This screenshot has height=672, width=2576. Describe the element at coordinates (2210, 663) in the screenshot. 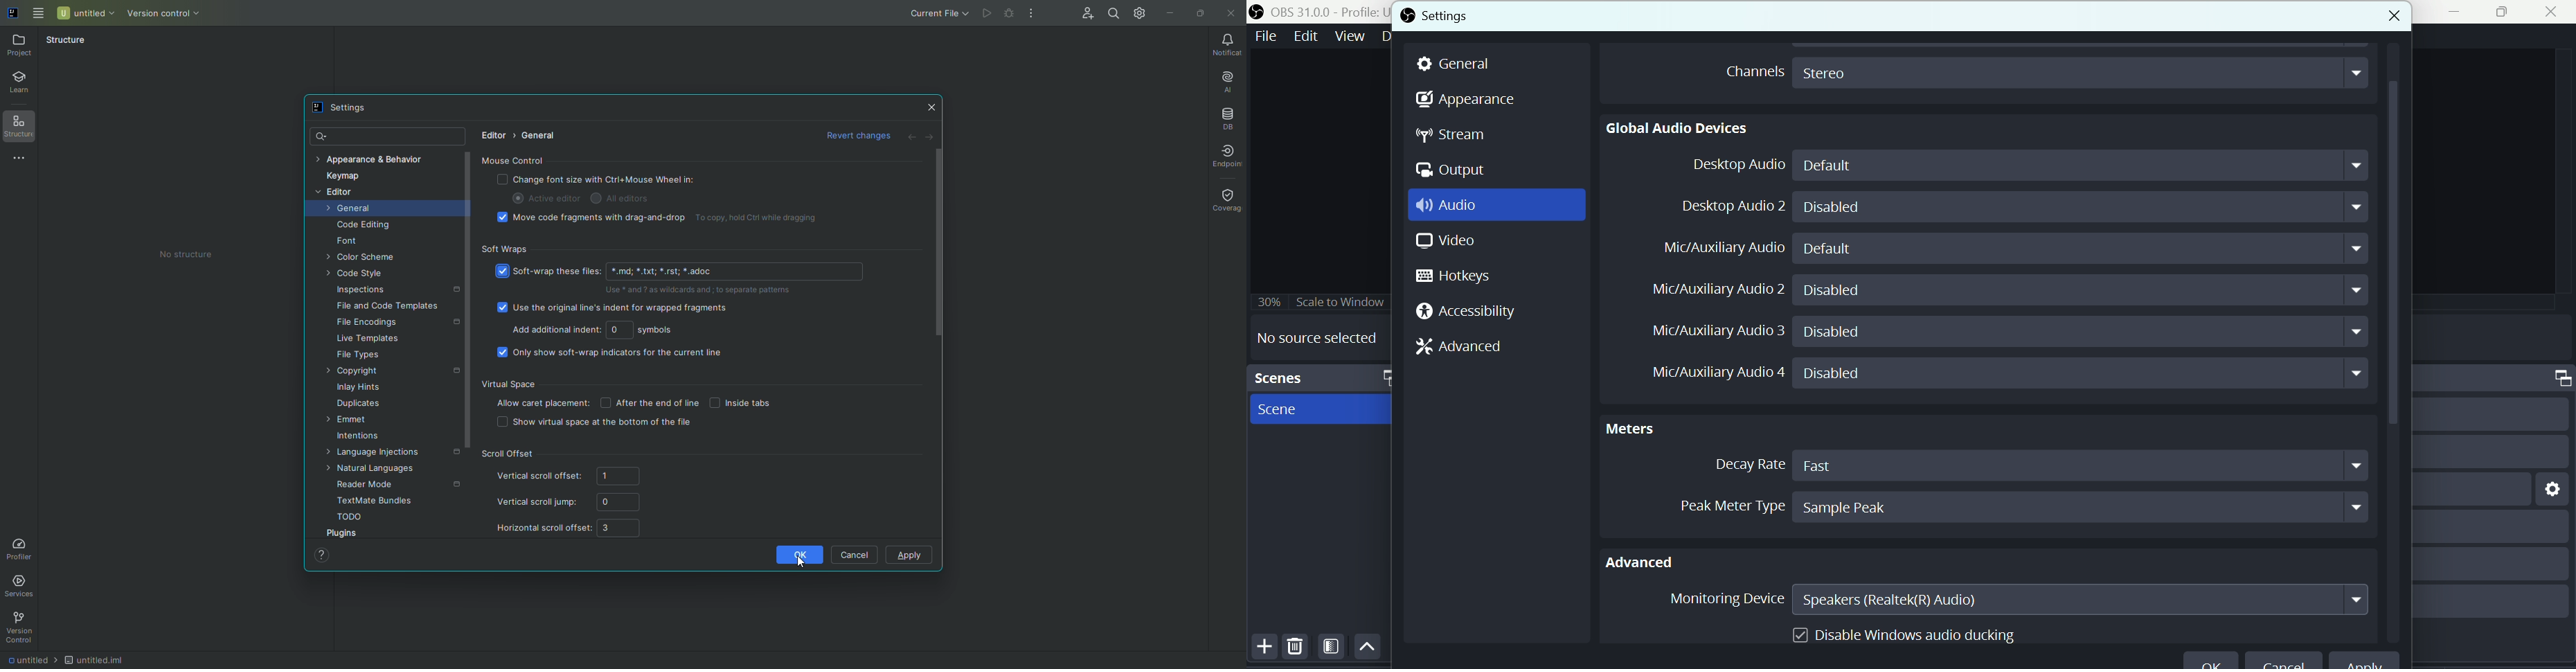

I see `ok` at that location.